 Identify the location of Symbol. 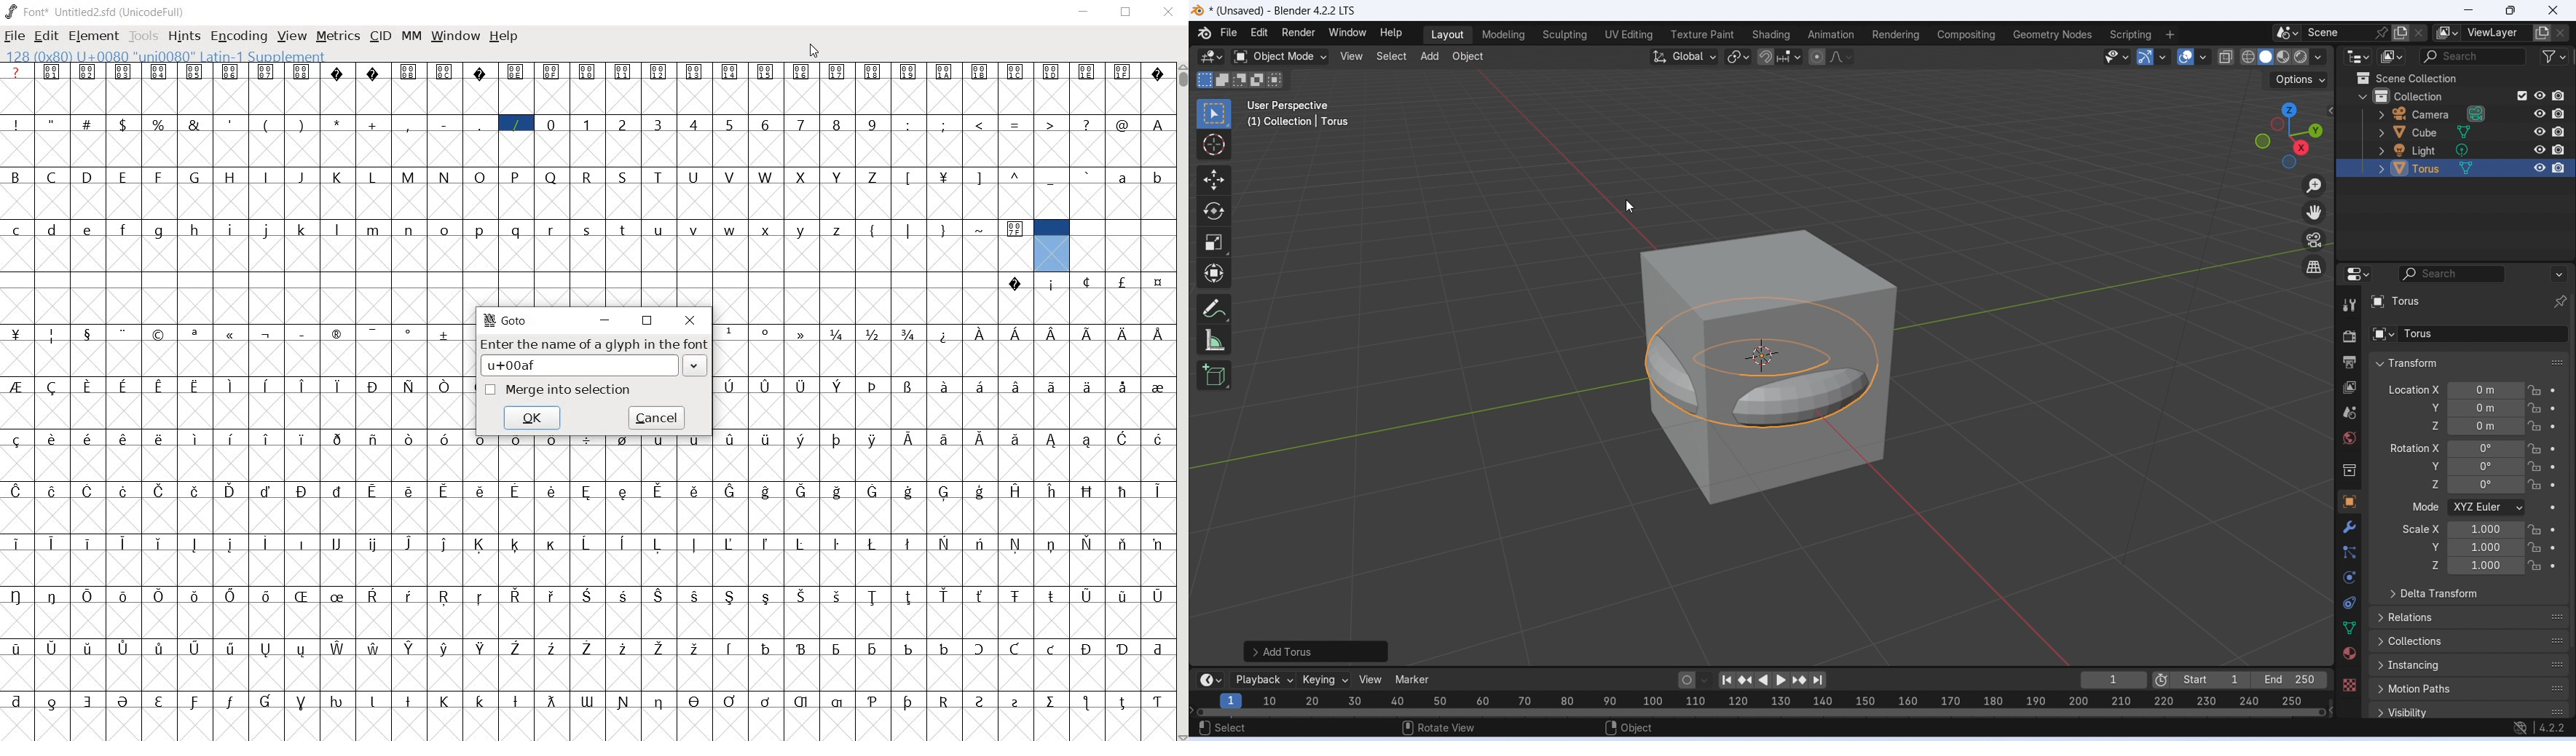
(624, 437).